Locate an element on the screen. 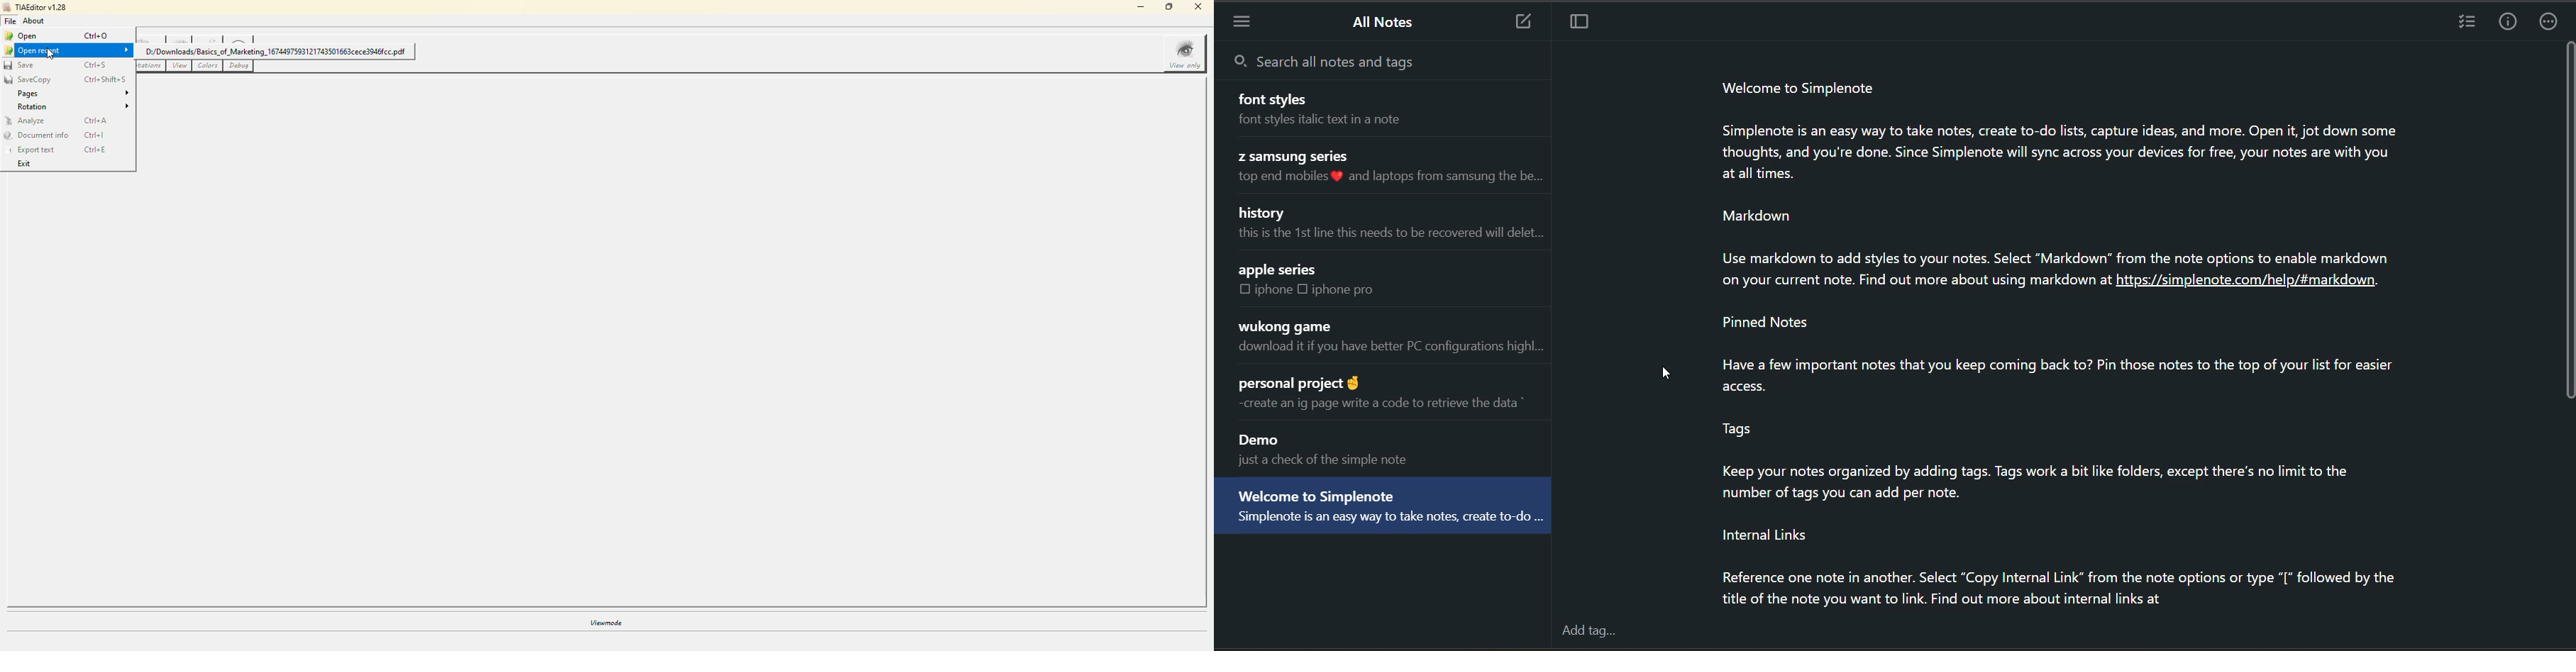 The image size is (2576, 672).  https://simplenote.com/help/#markdown. is located at coordinates (2265, 289).